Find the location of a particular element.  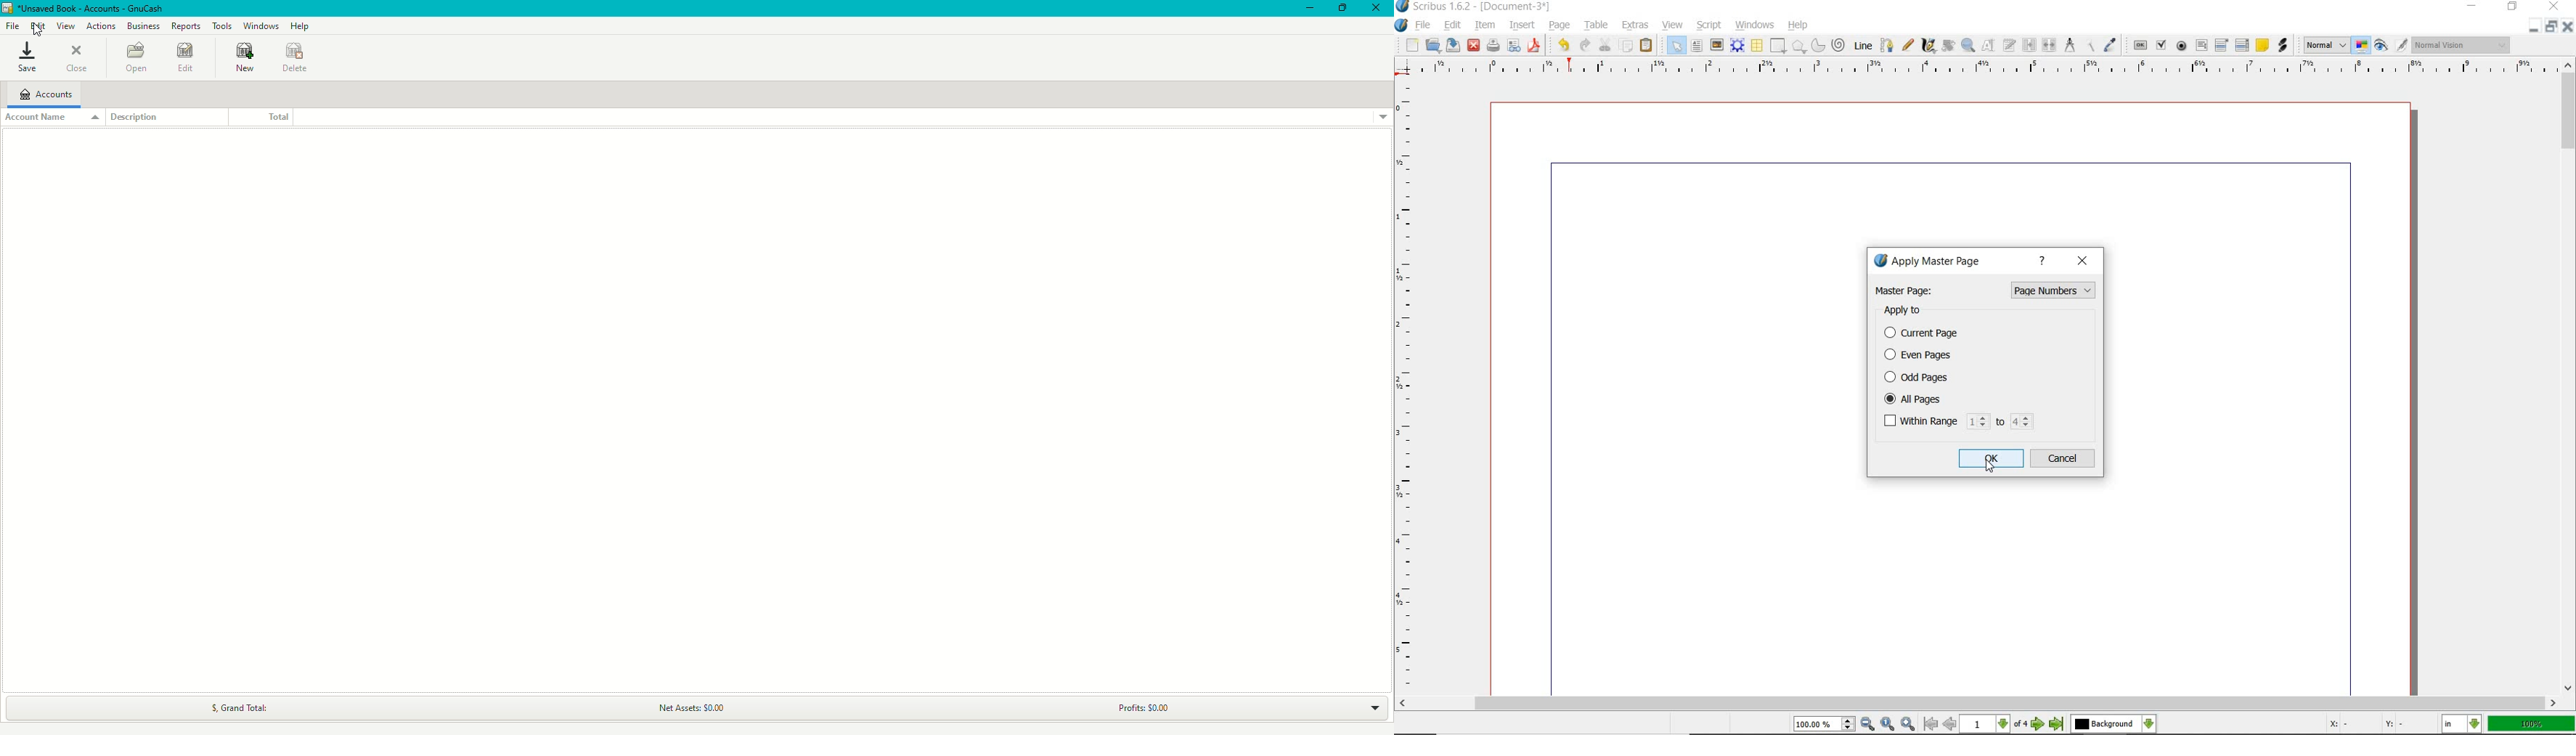

restore is located at coordinates (2512, 8).